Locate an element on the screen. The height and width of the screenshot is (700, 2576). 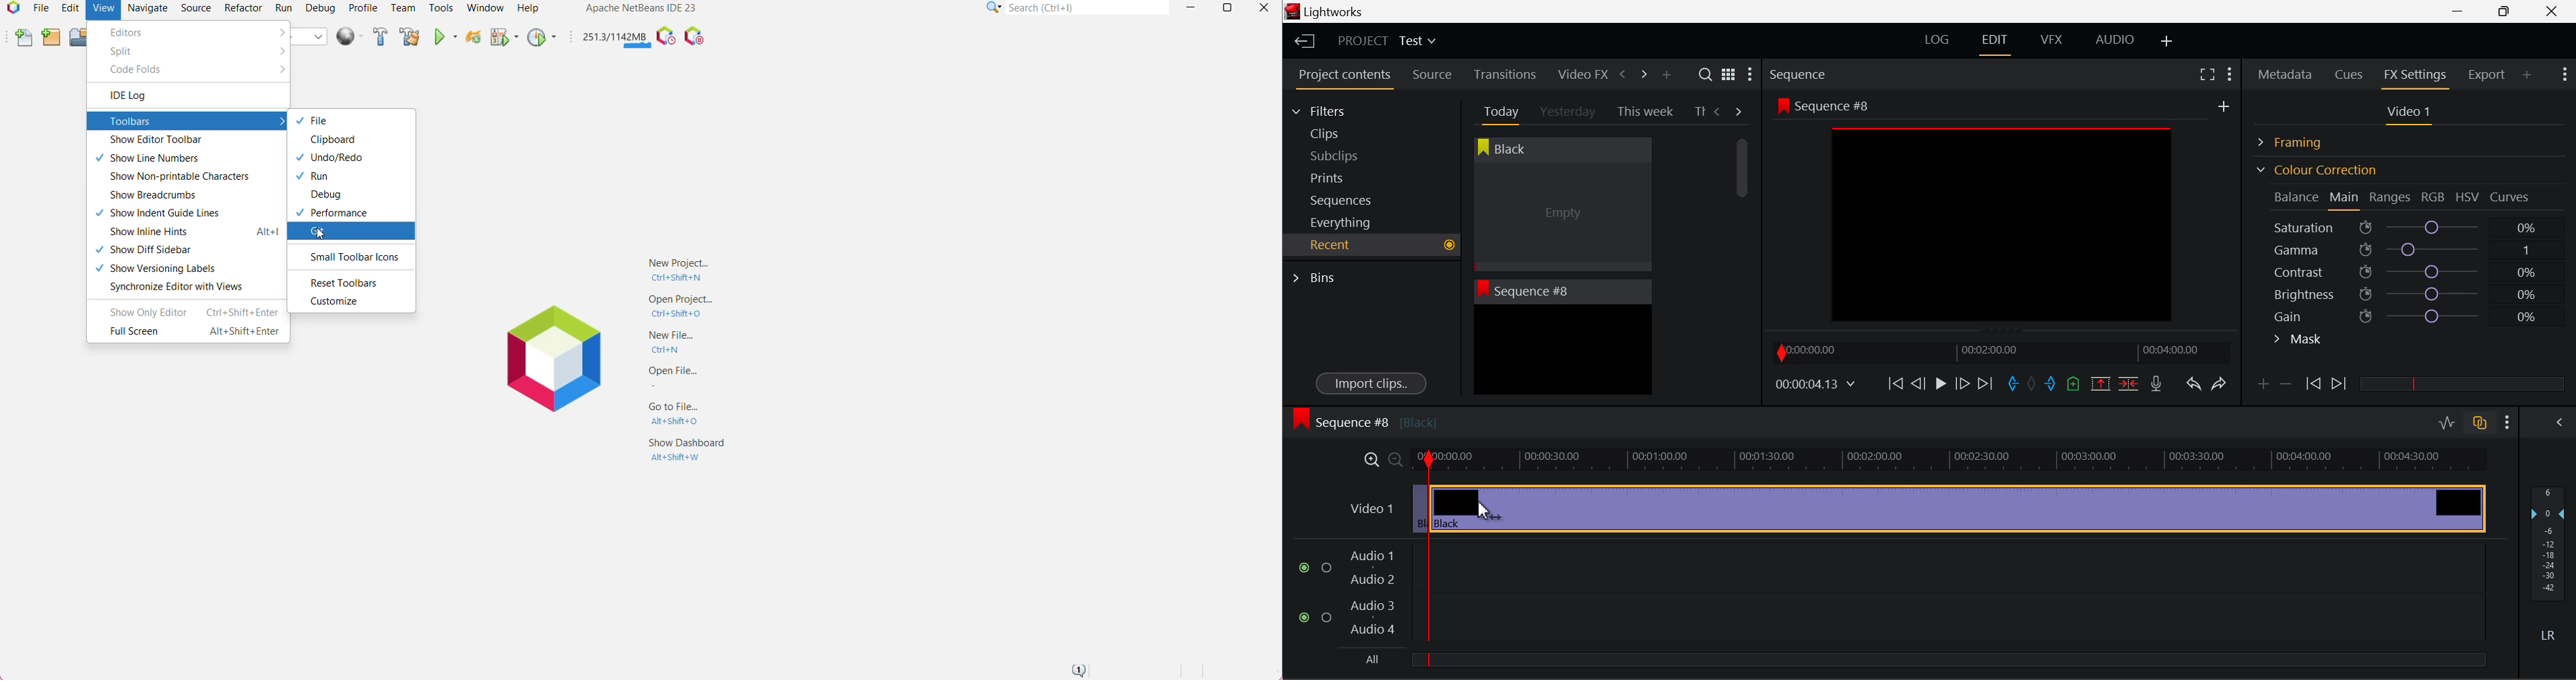
Show Settings is located at coordinates (2228, 72).